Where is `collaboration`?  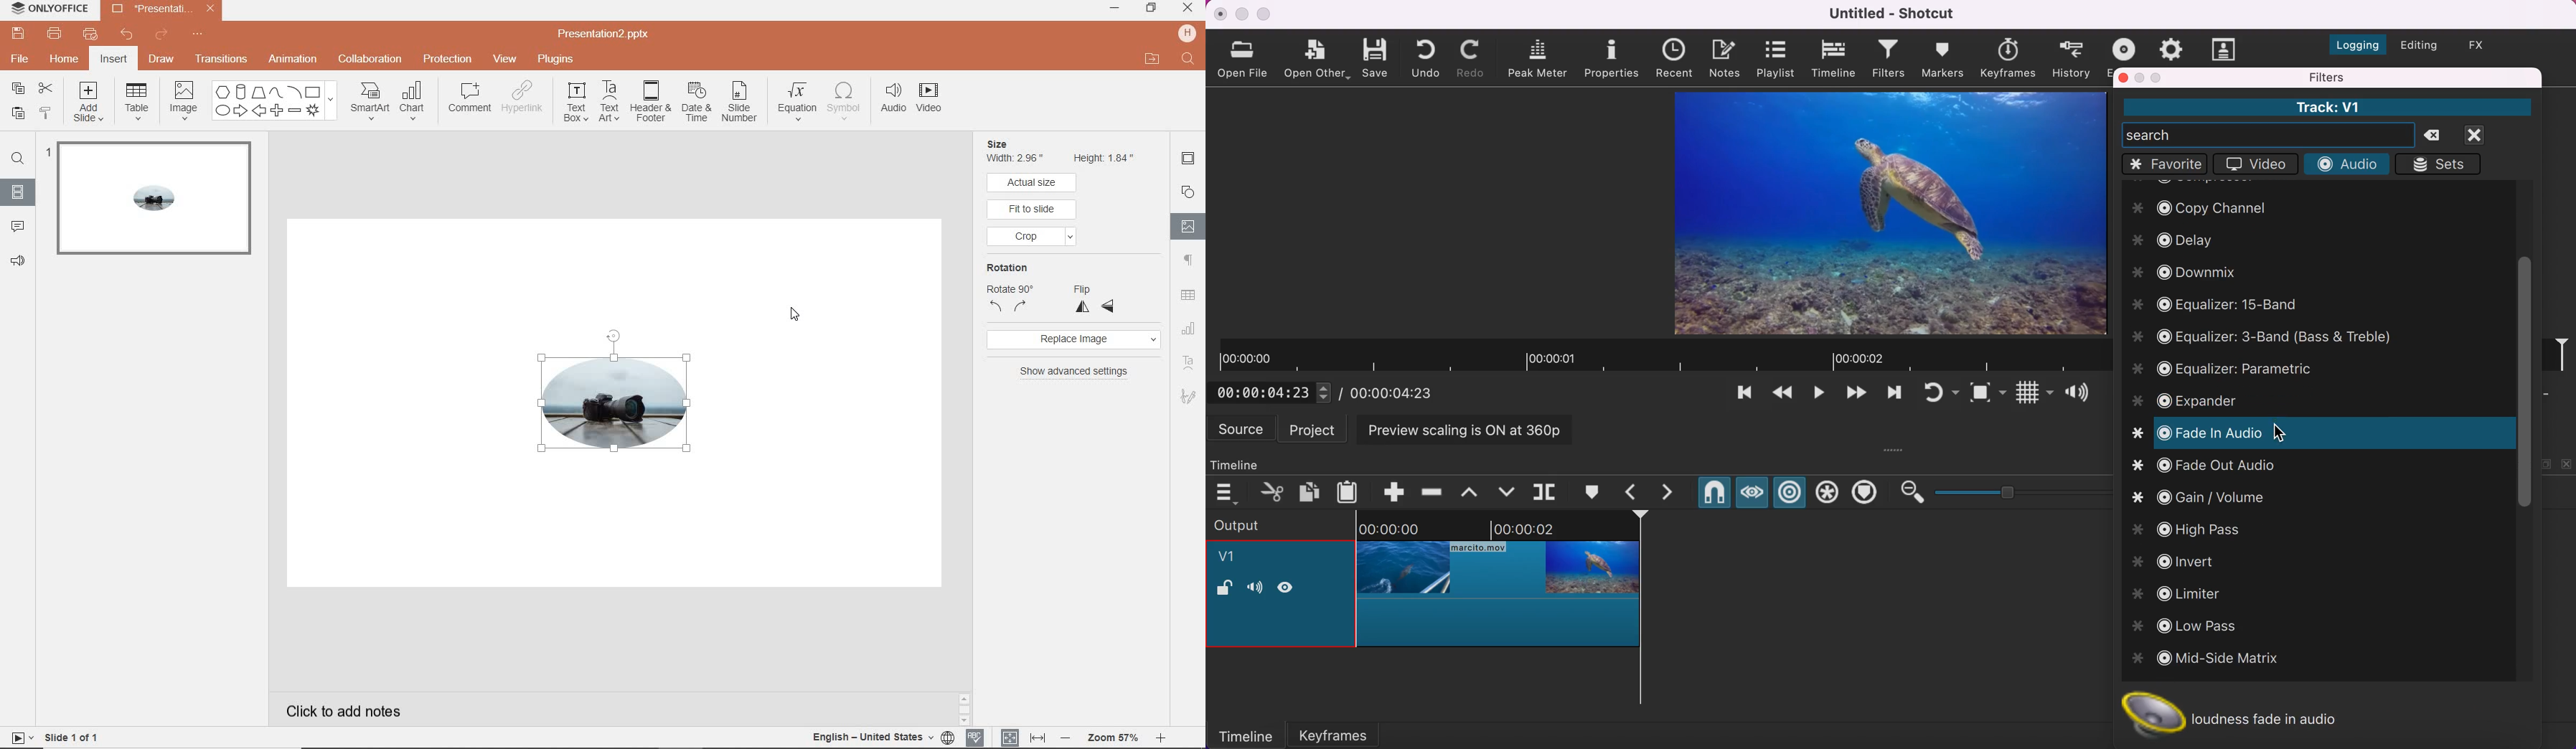 collaboration is located at coordinates (371, 60).